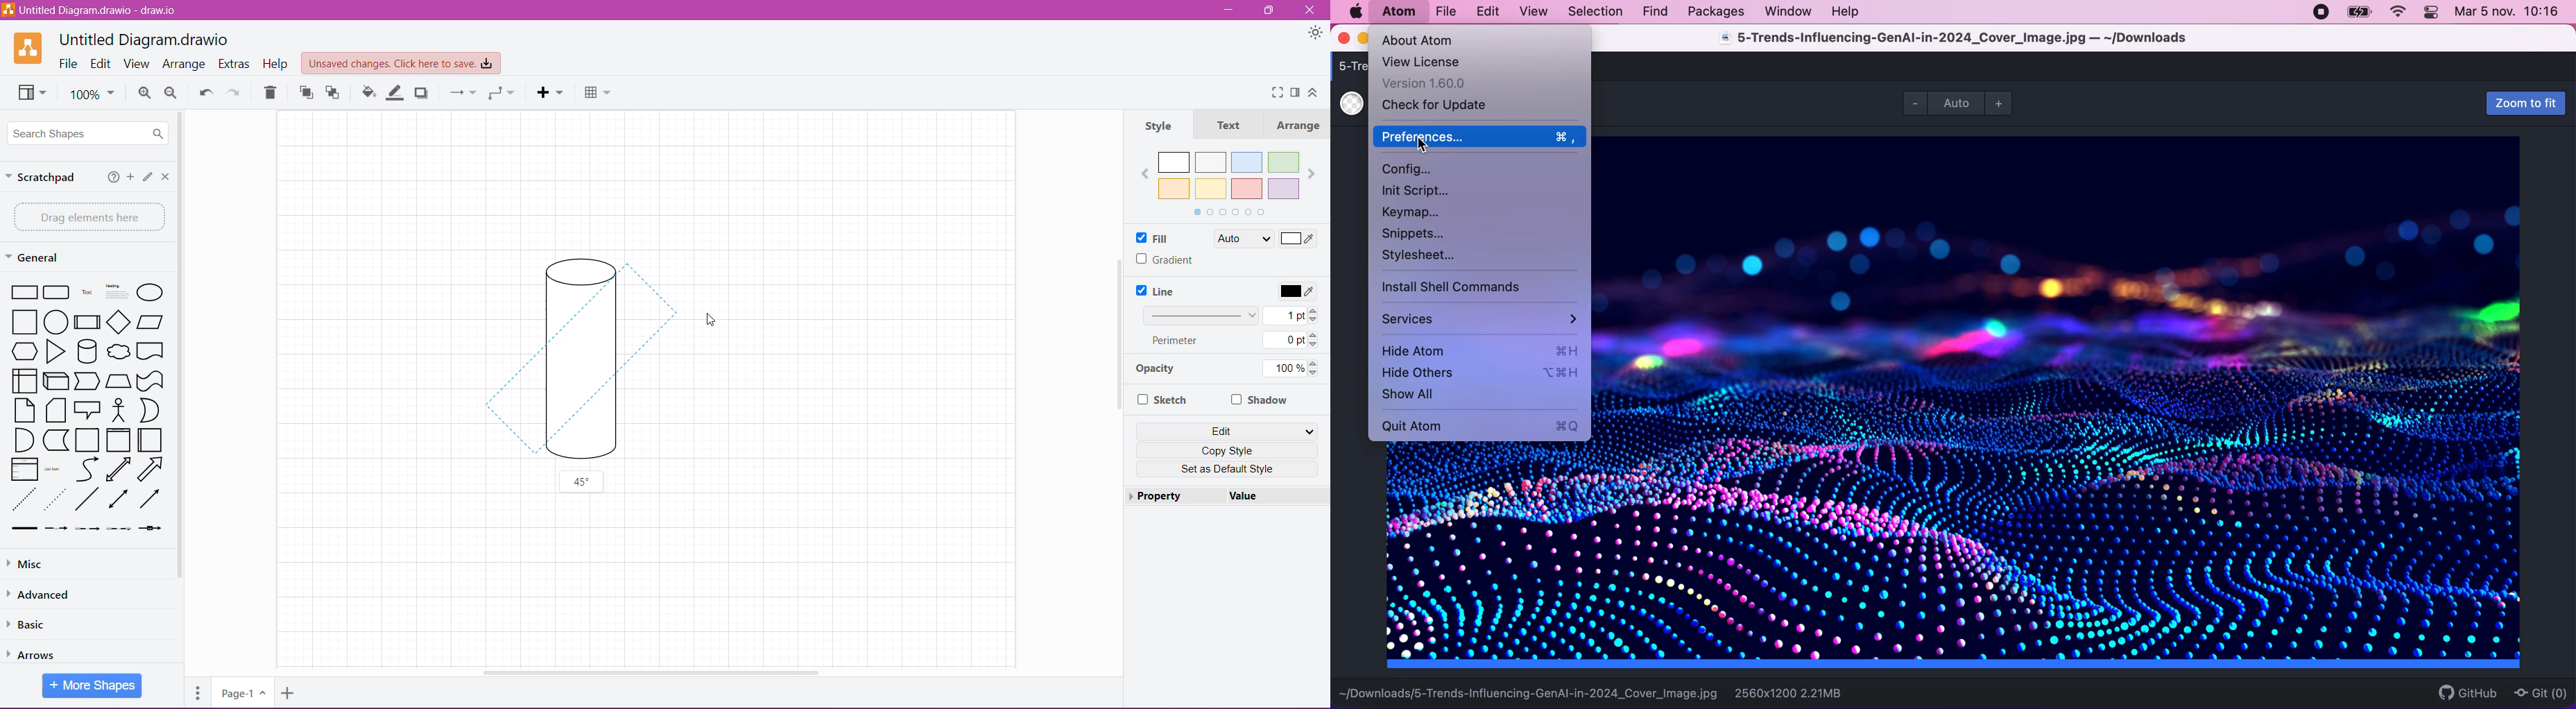 The width and height of the screenshot is (2576, 728). What do you see at coordinates (110, 178) in the screenshot?
I see `Help` at bounding box center [110, 178].